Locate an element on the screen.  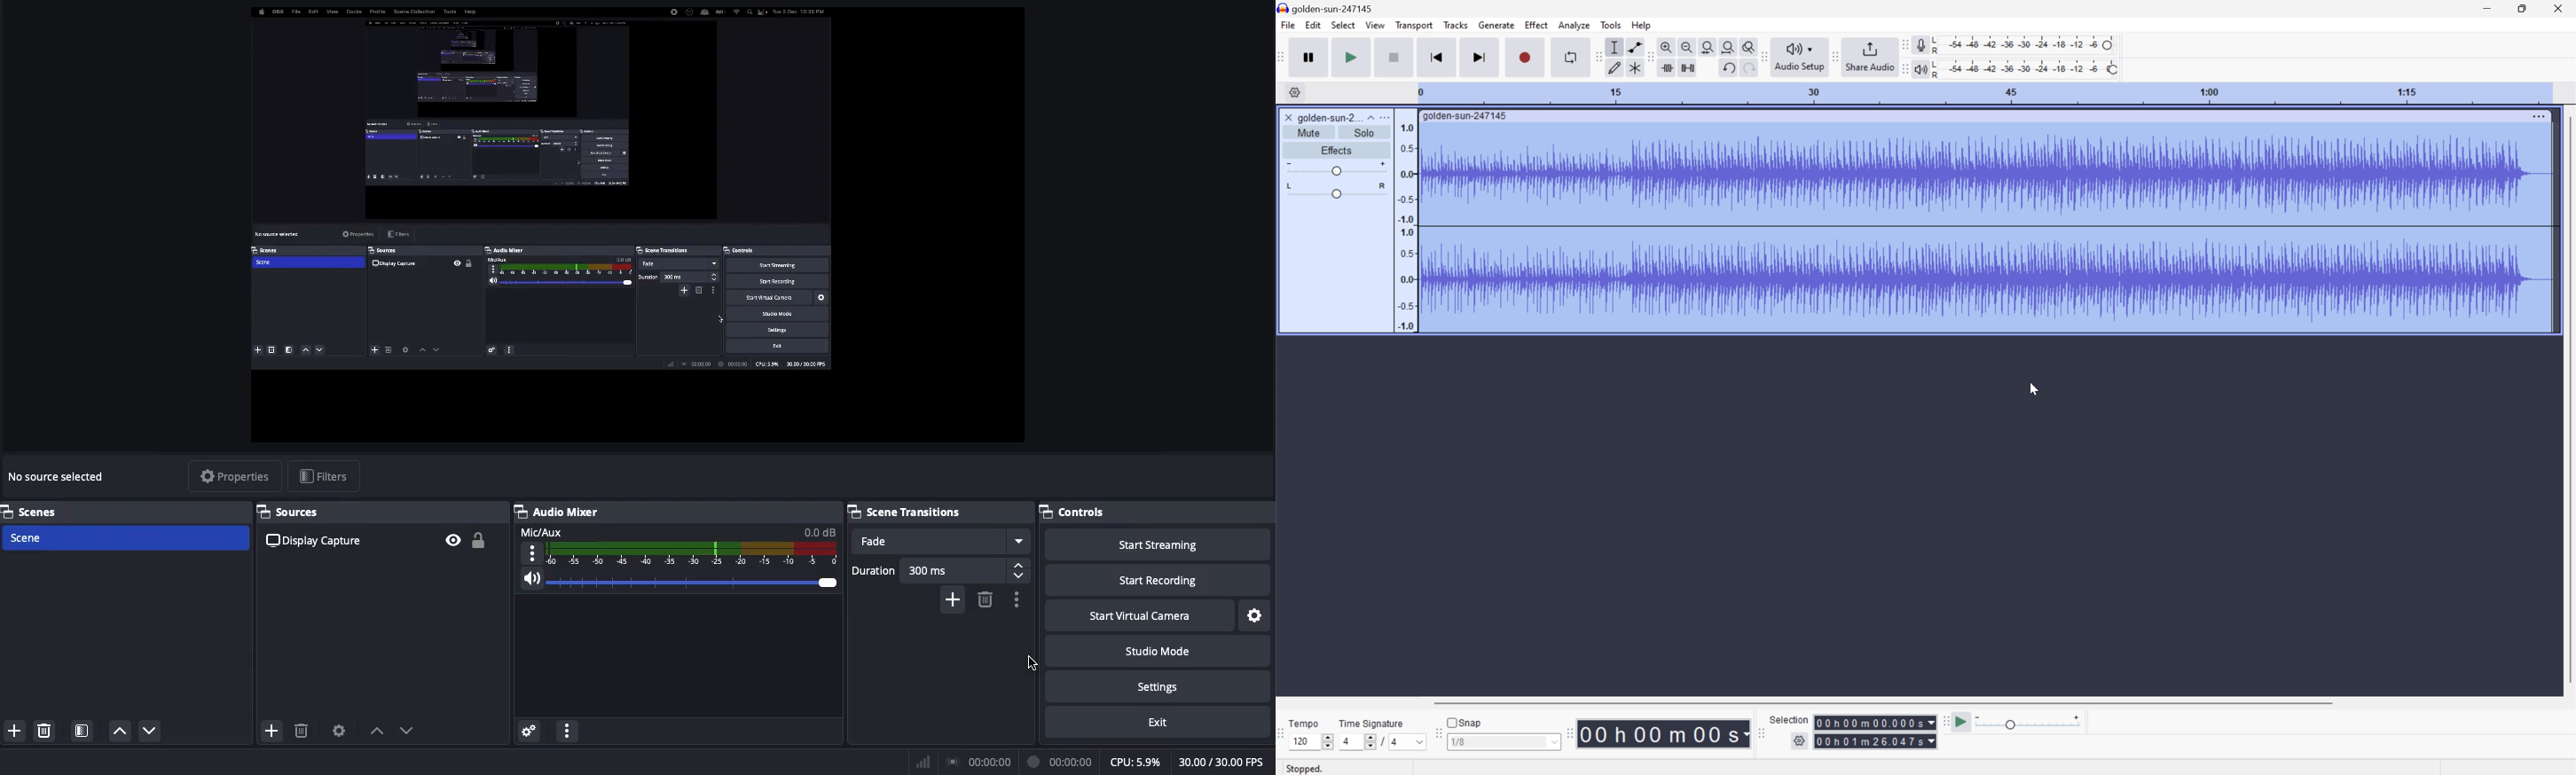
Play at speed is located at coordinates (1964, 720).